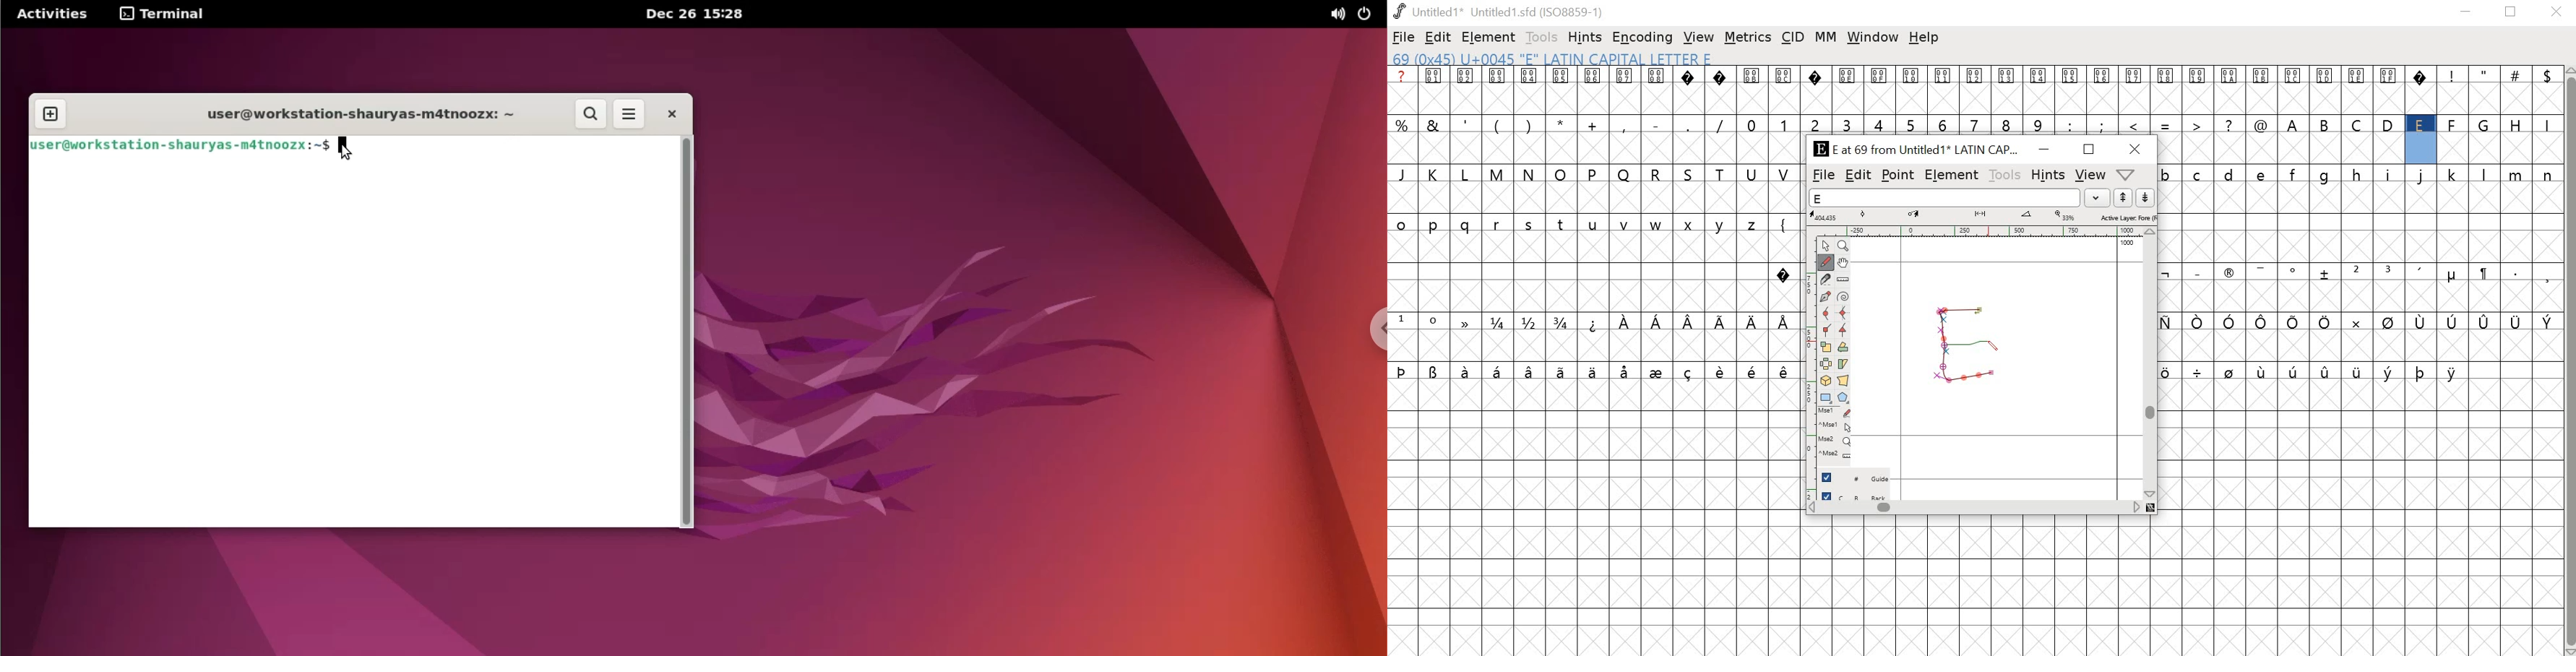  I want to click on point, so click(1898, 175).